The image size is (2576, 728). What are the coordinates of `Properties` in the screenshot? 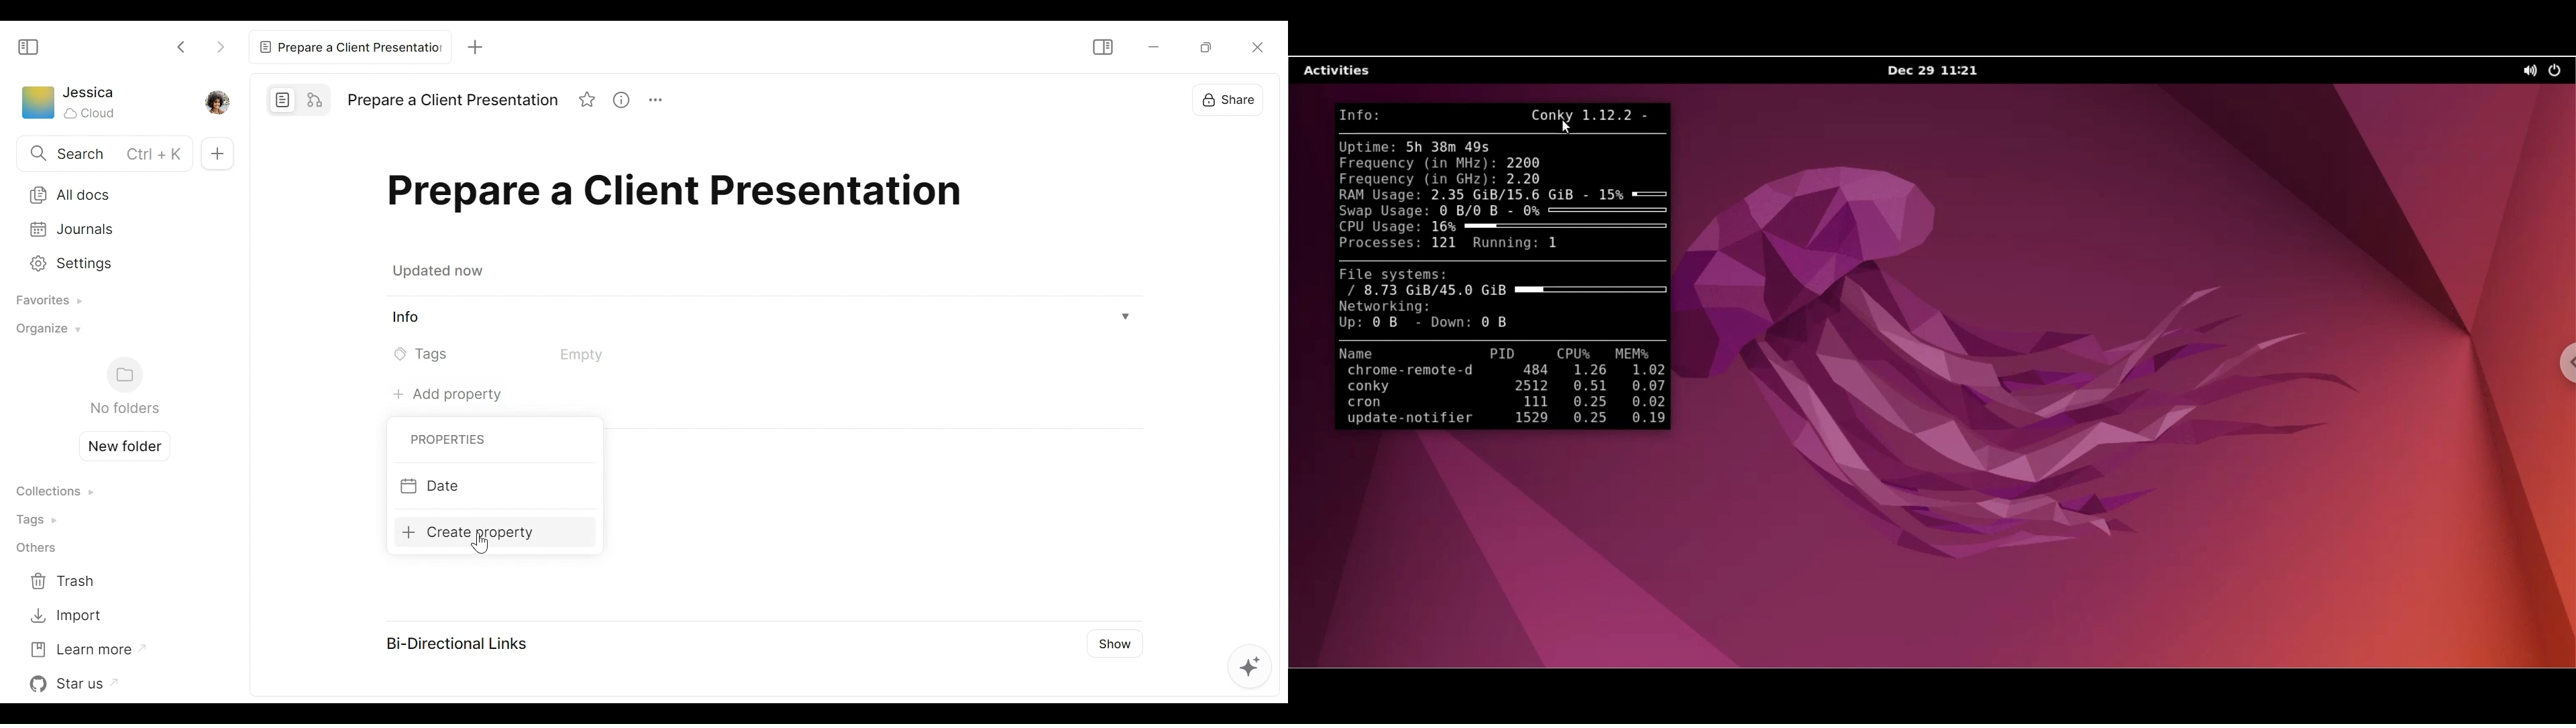 It's located at (445, 440).